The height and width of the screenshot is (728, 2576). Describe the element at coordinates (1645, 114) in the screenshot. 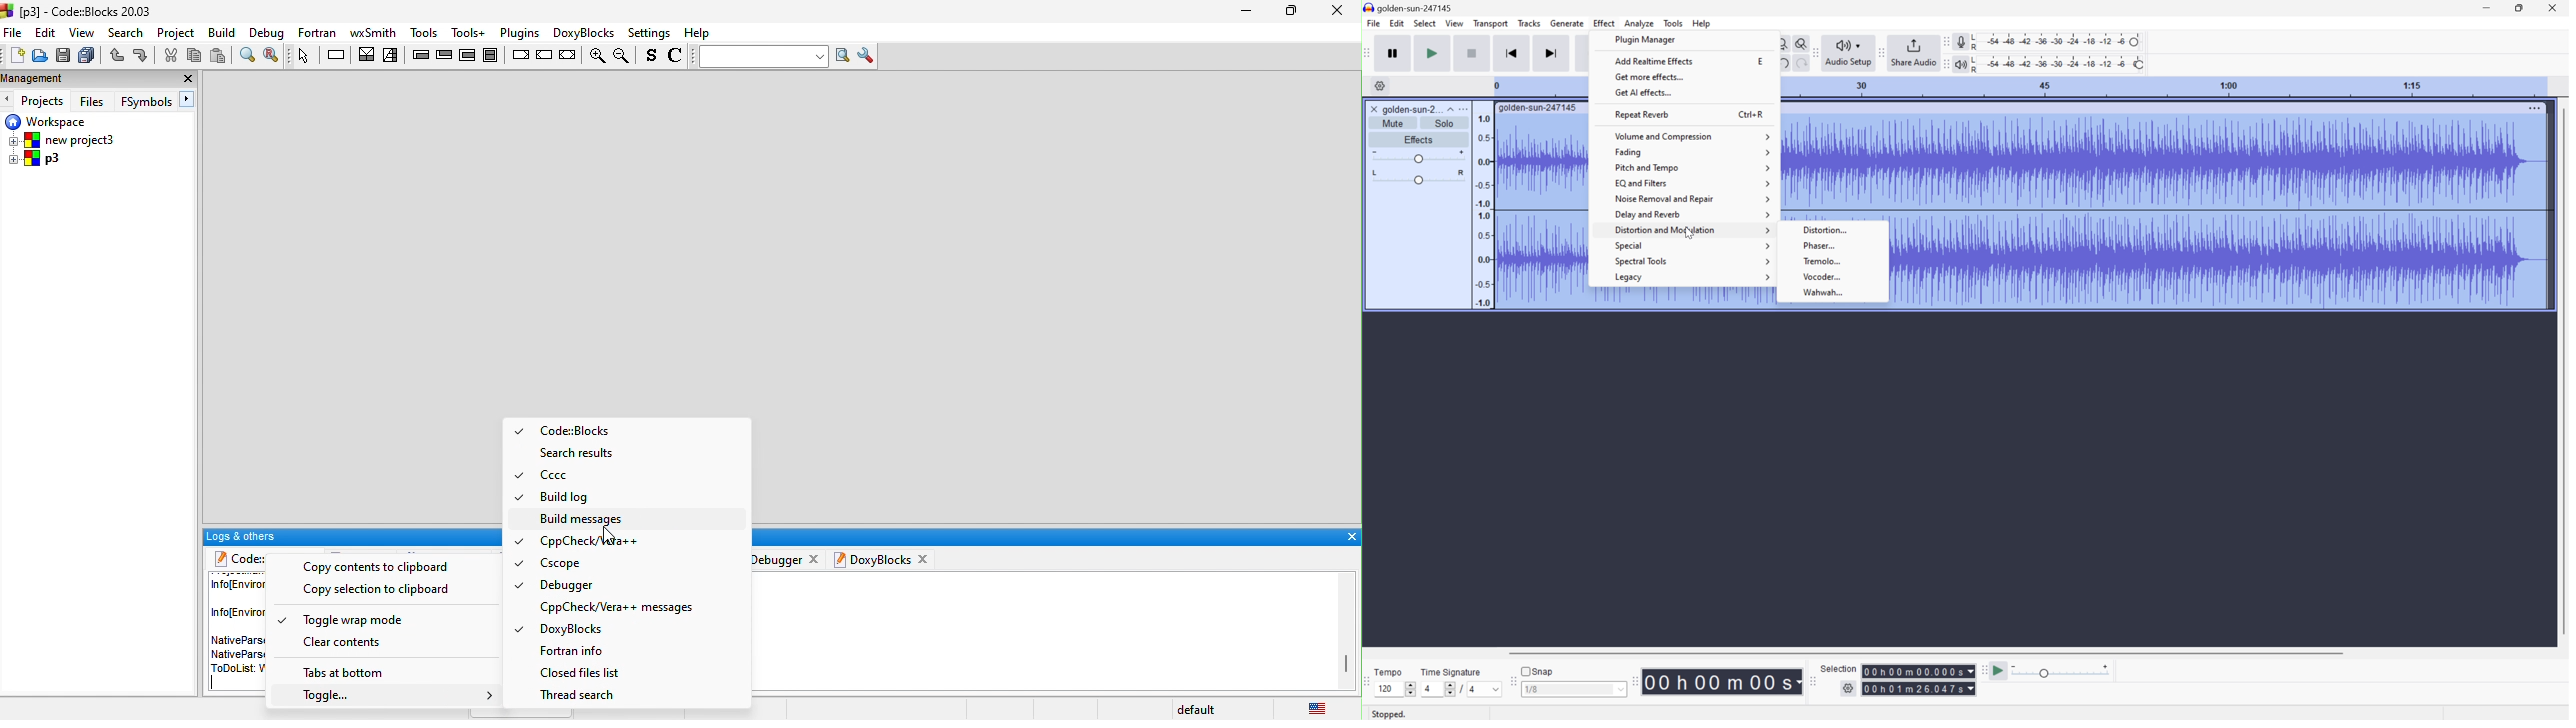

I see `Repeat Reverb` at that location.